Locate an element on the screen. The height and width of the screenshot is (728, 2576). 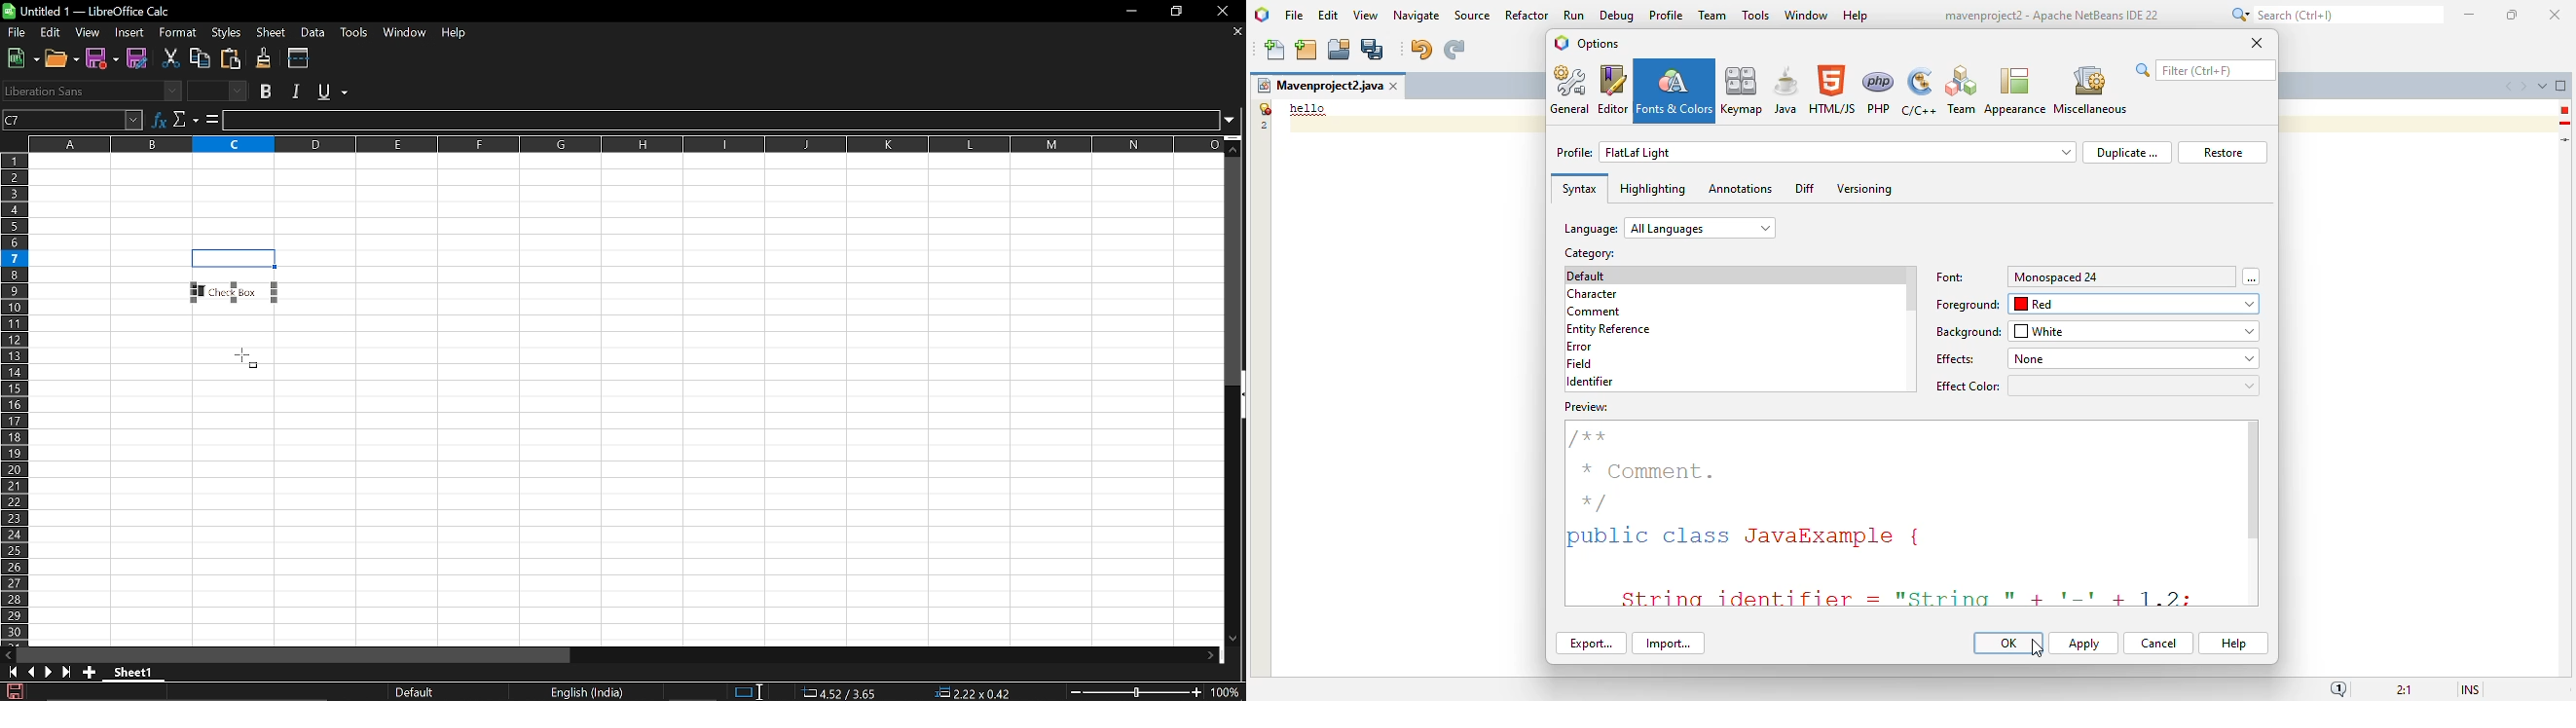
Fillable cells is located at coordinates (627, 201).